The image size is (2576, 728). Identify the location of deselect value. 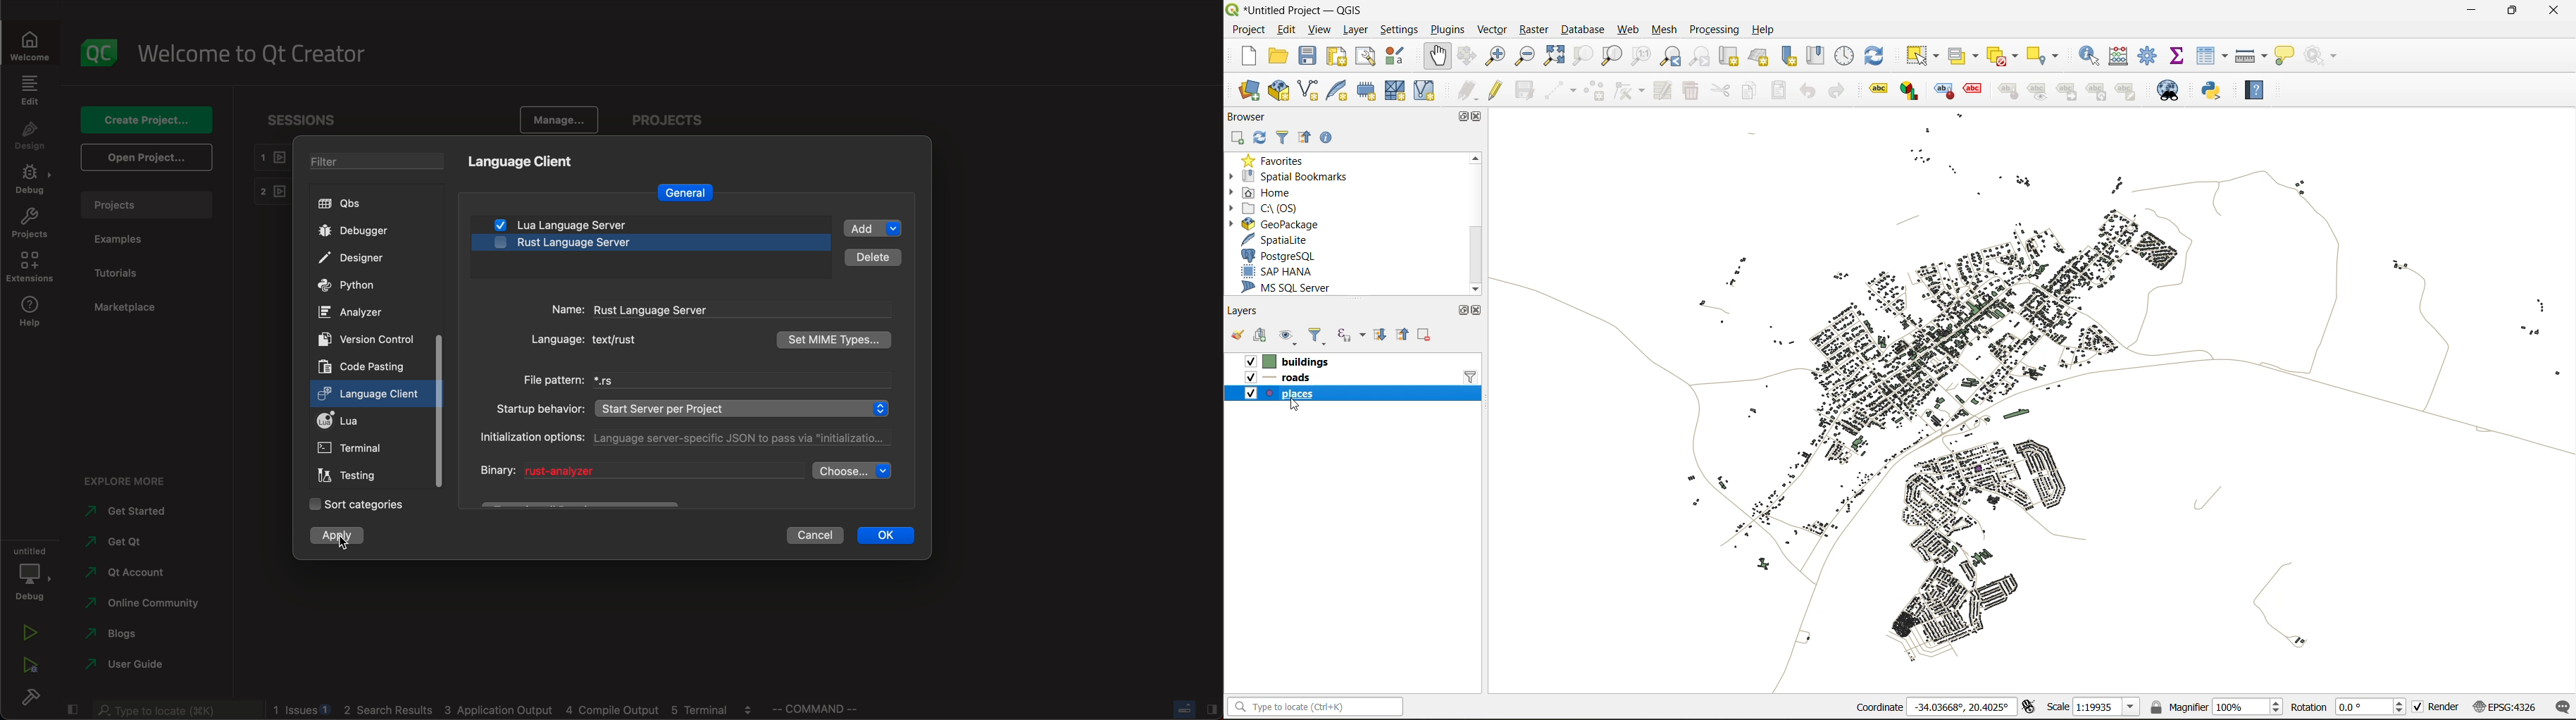
(2001, 54).